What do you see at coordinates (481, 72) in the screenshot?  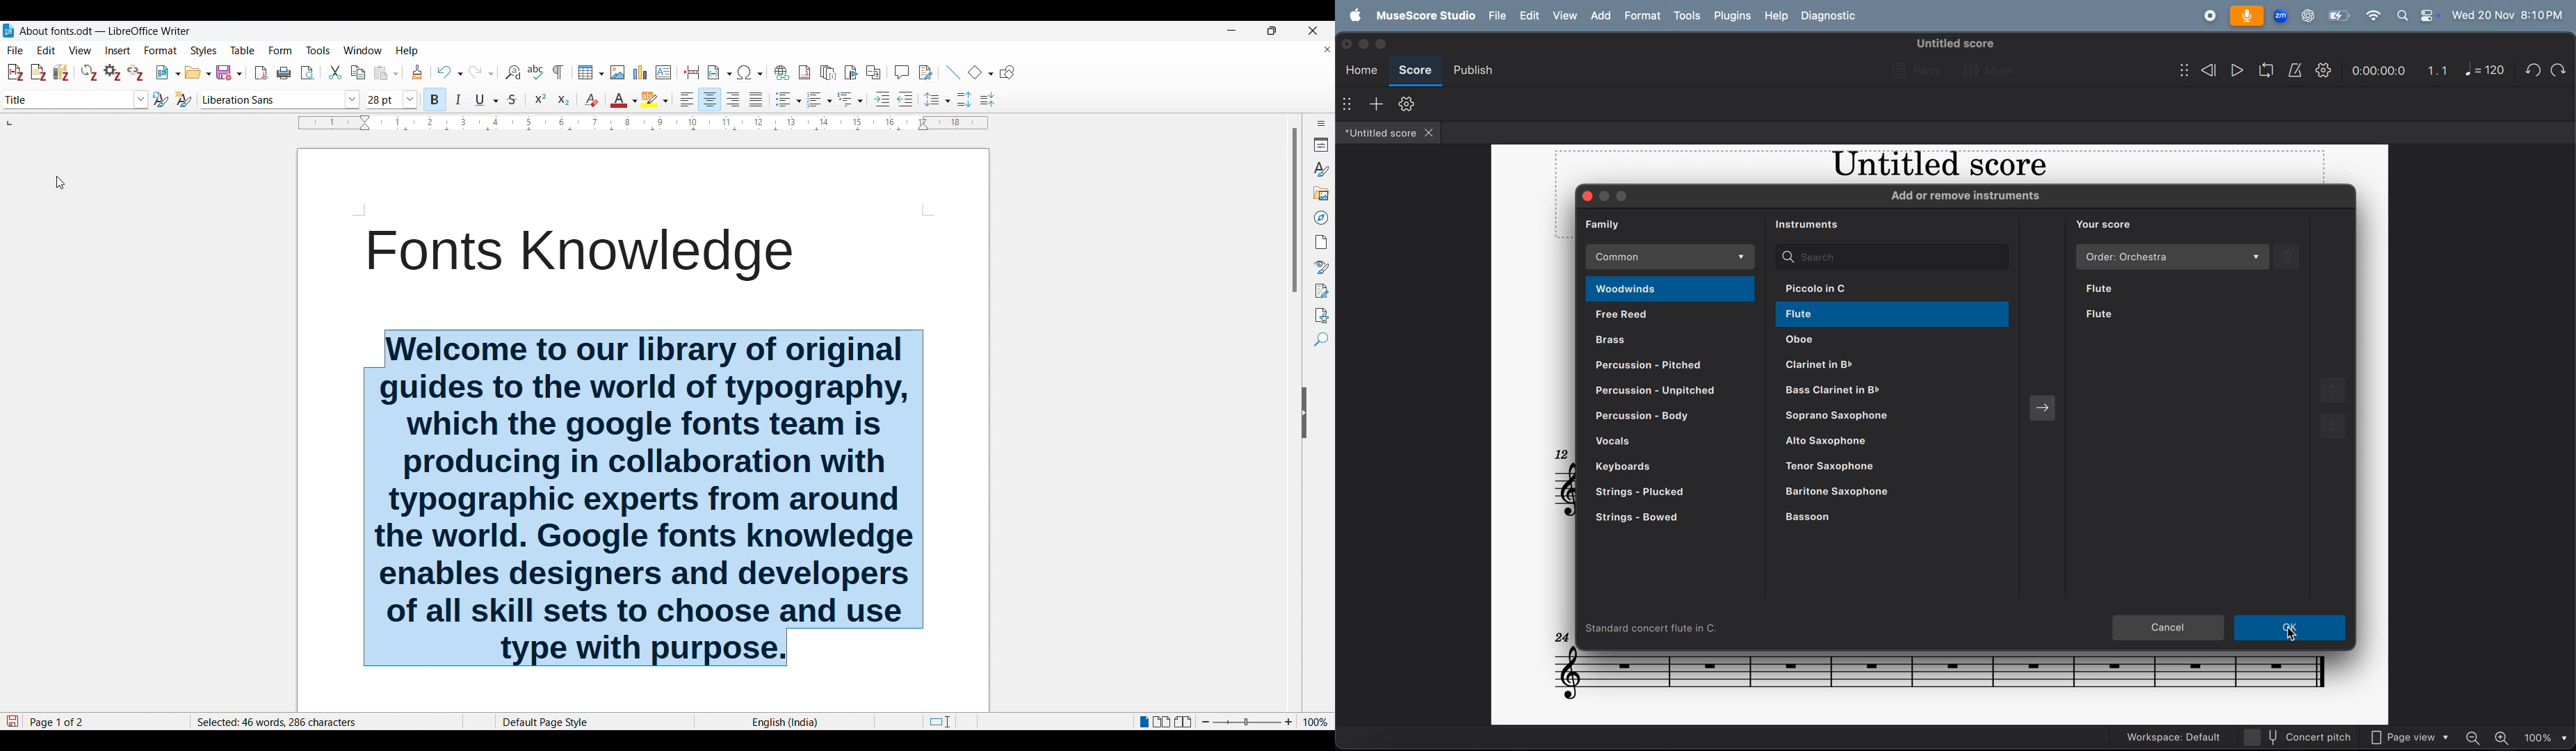 I see `Redo` at bounding box center [481, 72].